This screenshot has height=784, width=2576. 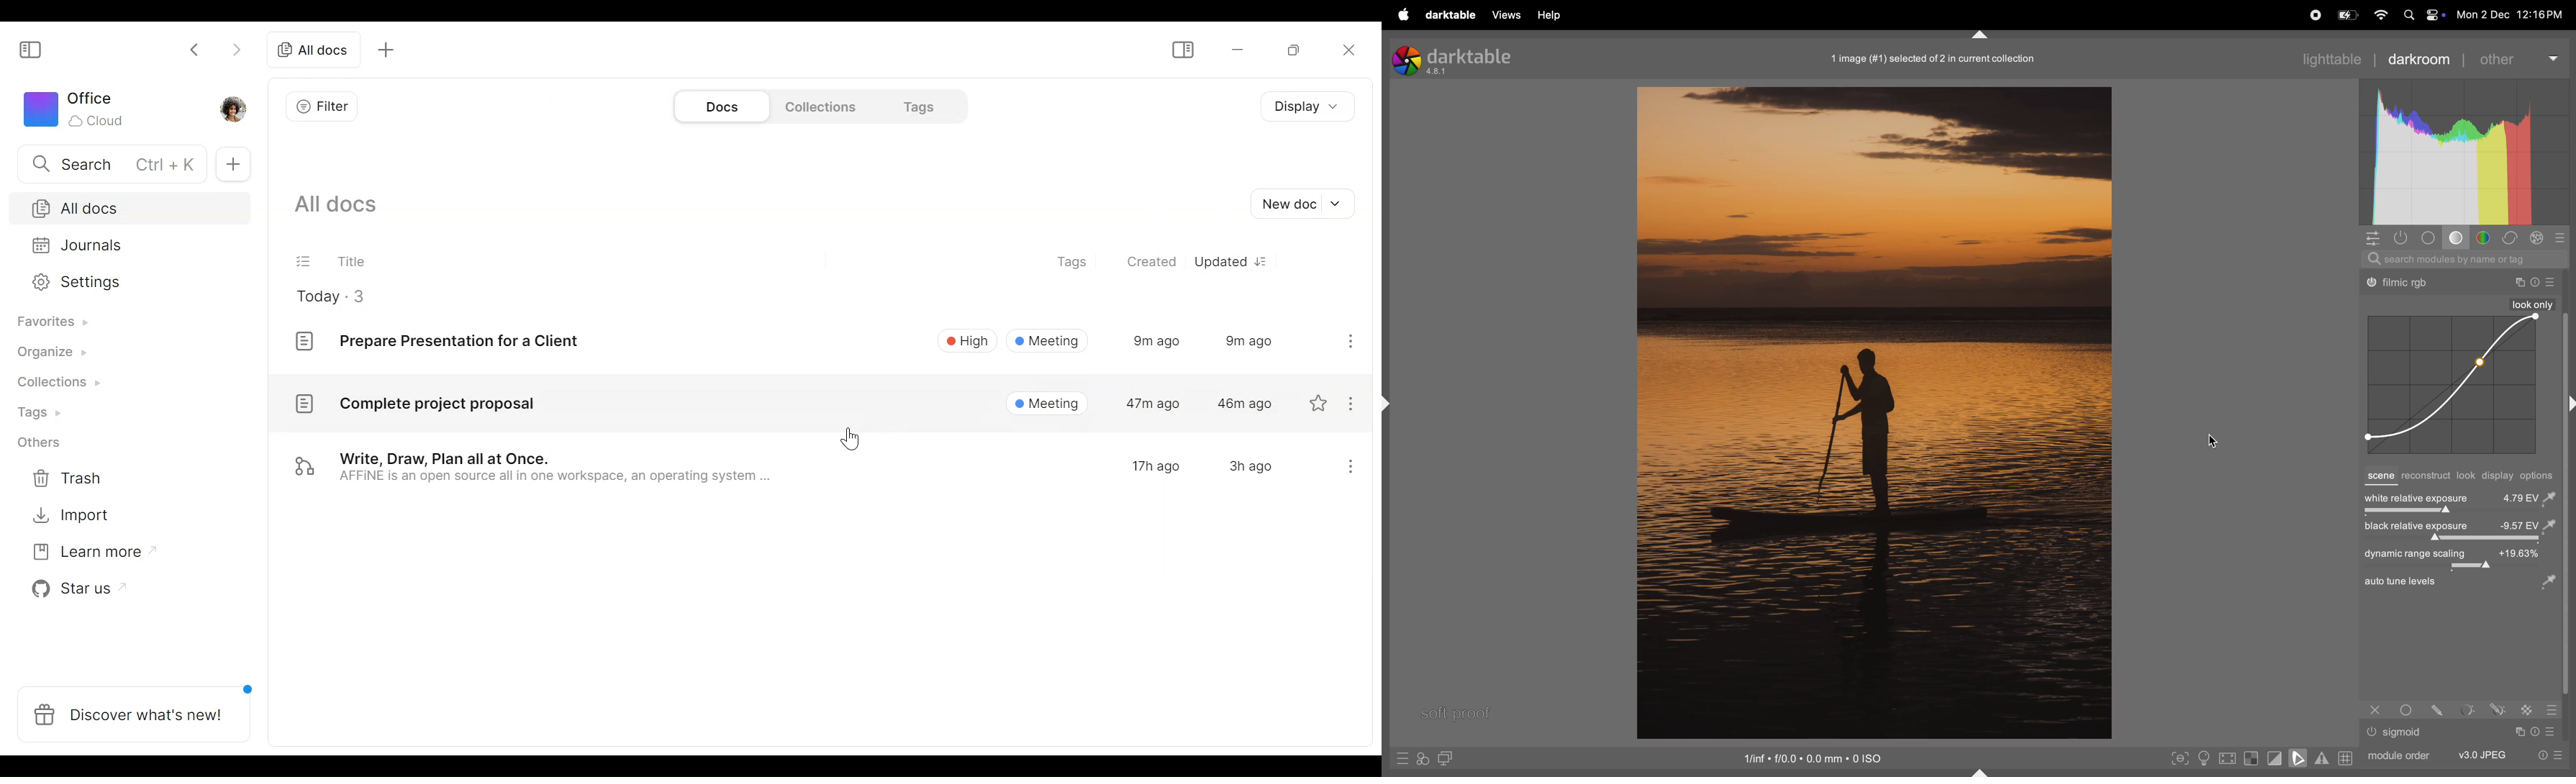 I want to click on , so click(x=2533, y=304).